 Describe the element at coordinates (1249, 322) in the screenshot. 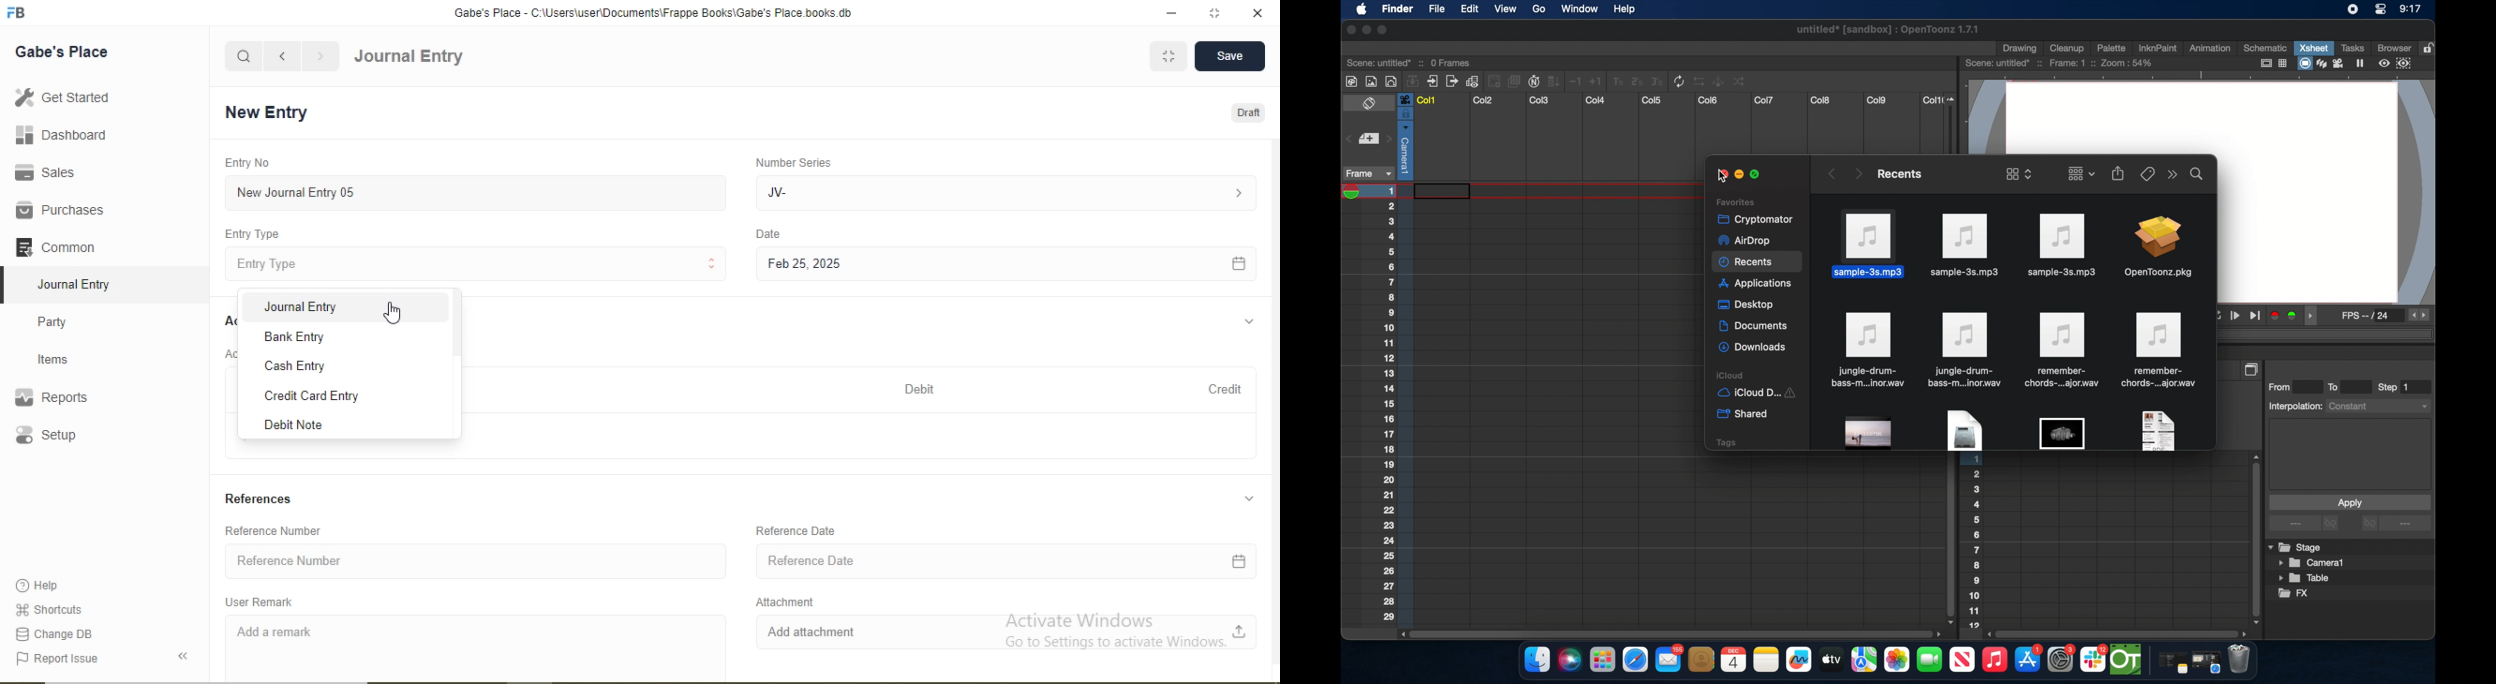

I see `collapse/expand` at that location.